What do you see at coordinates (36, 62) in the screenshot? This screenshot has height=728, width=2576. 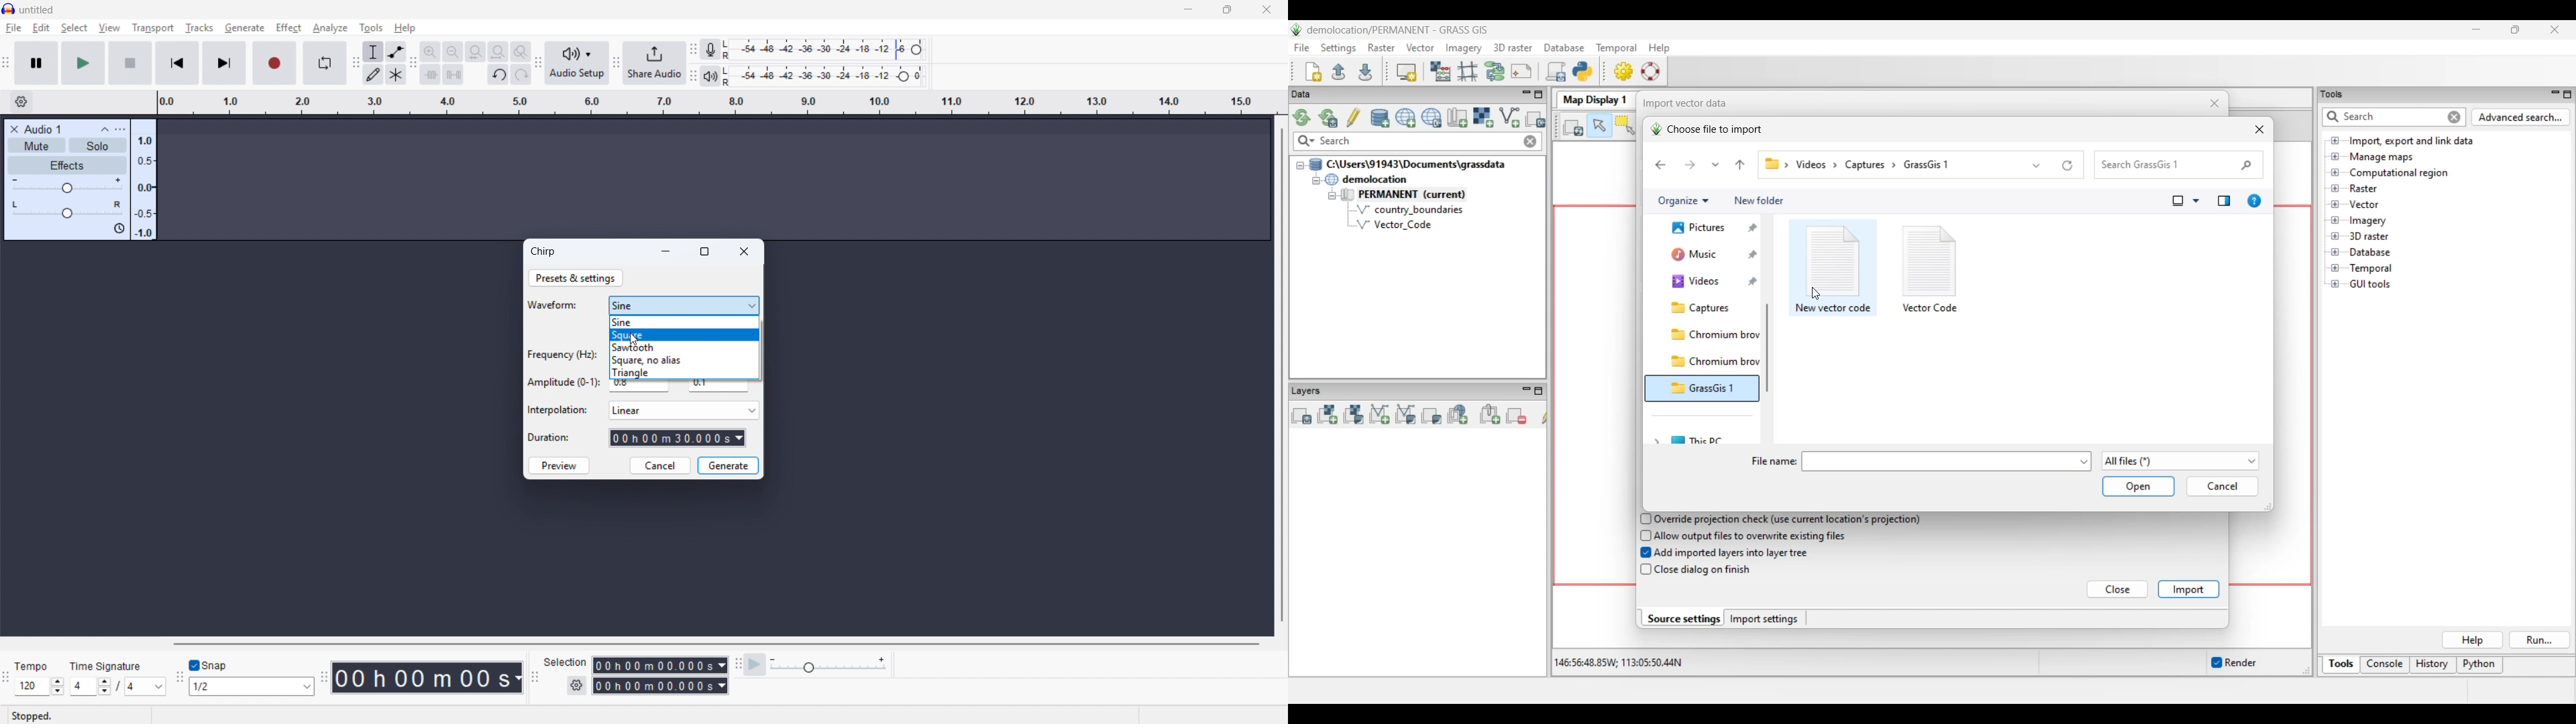 I see `Pause ` at bounding box center [36, 62].